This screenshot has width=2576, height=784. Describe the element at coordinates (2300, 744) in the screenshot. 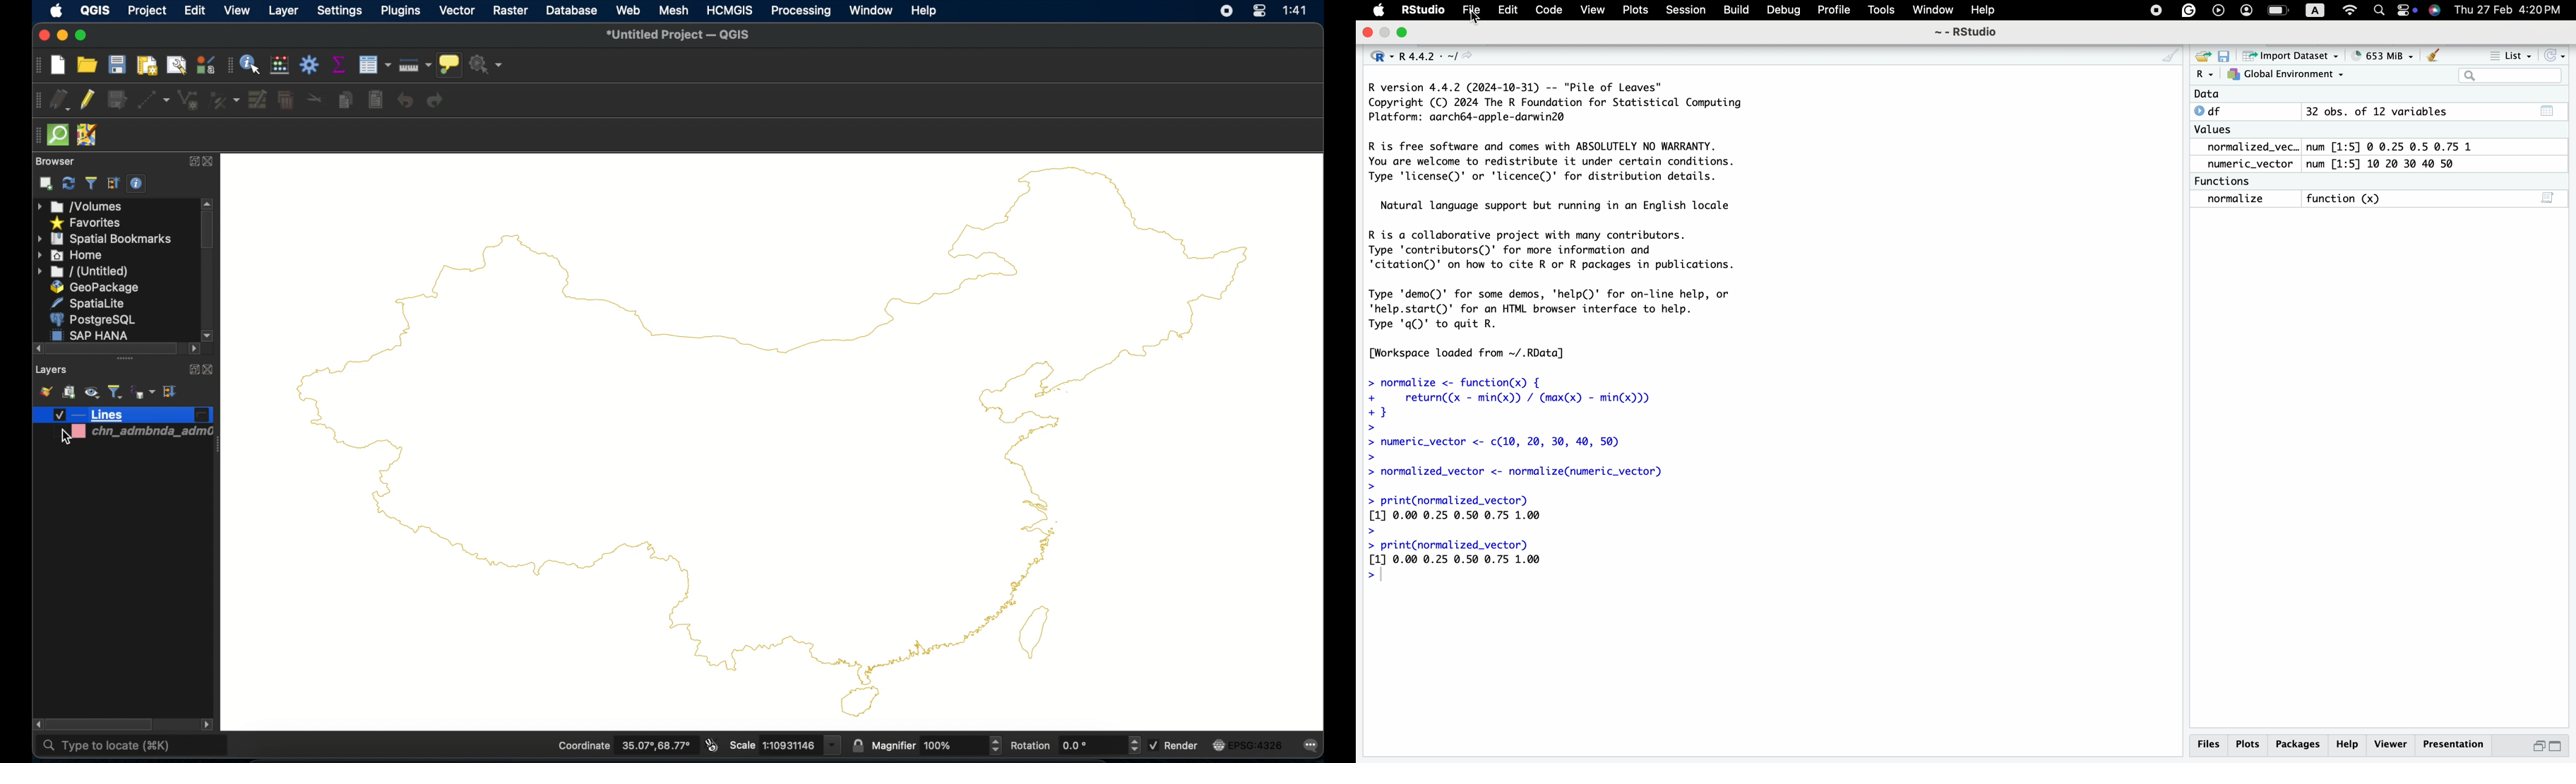

I see `Packages` at that location.